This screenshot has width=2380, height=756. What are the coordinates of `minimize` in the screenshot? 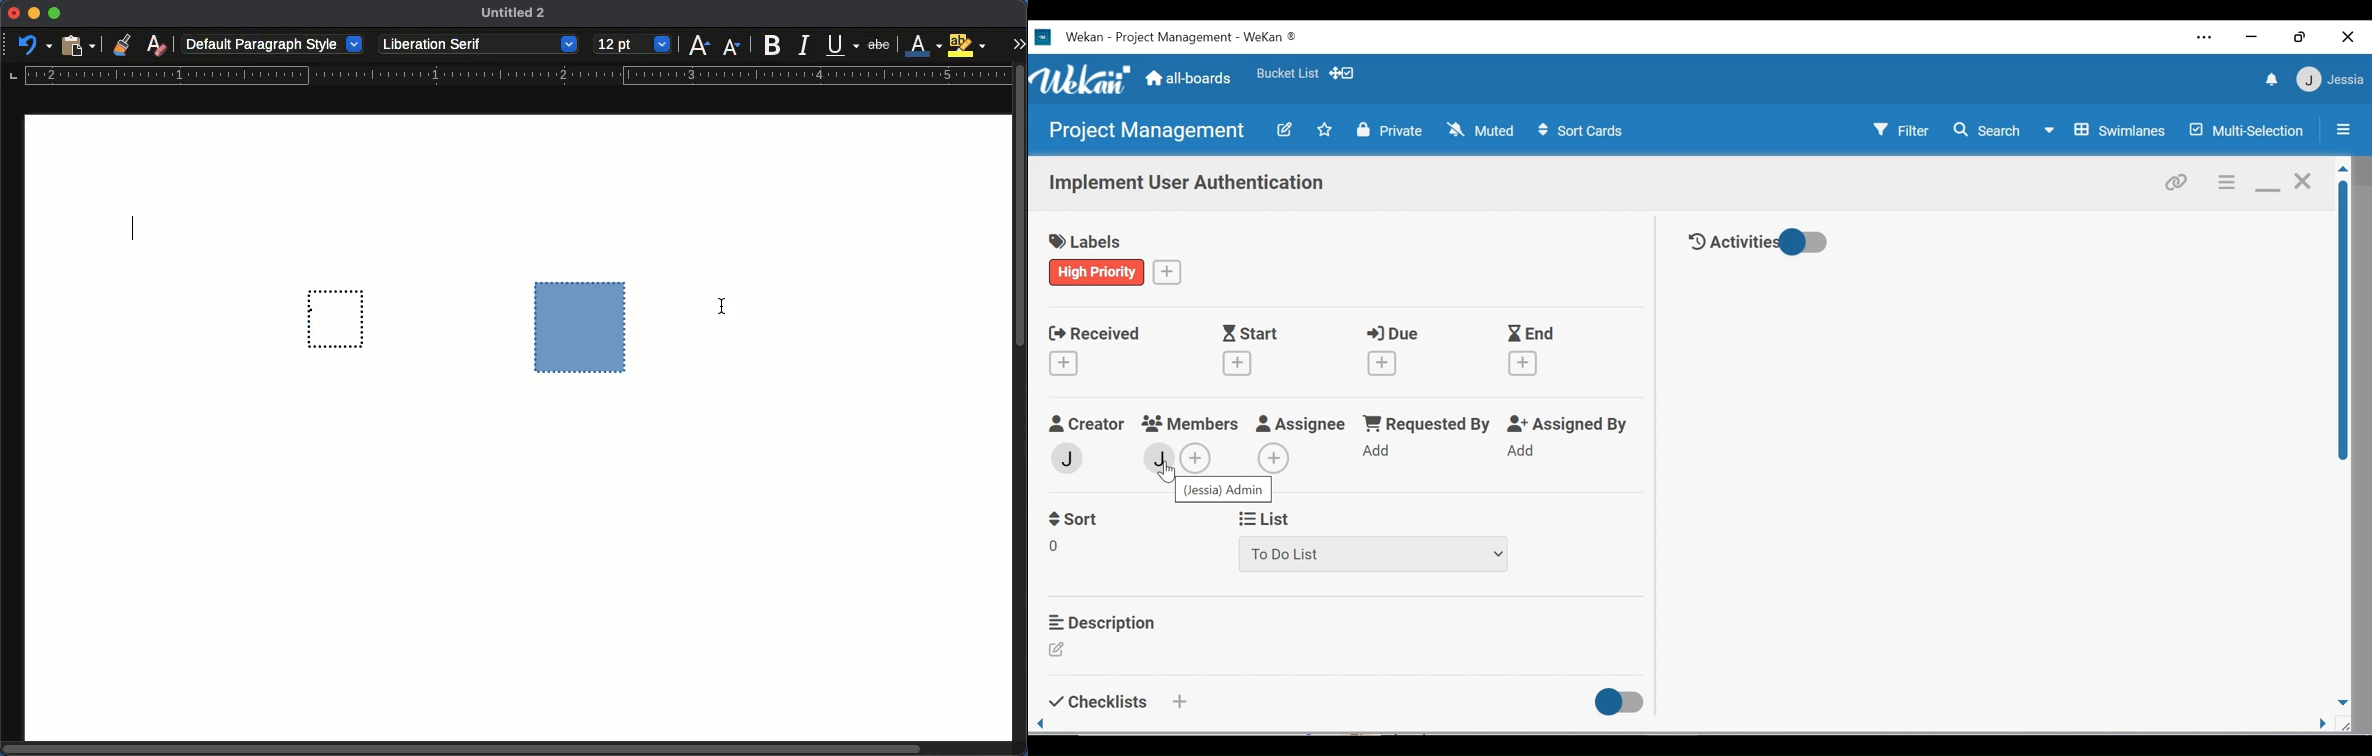 It's located at (2266, 181).